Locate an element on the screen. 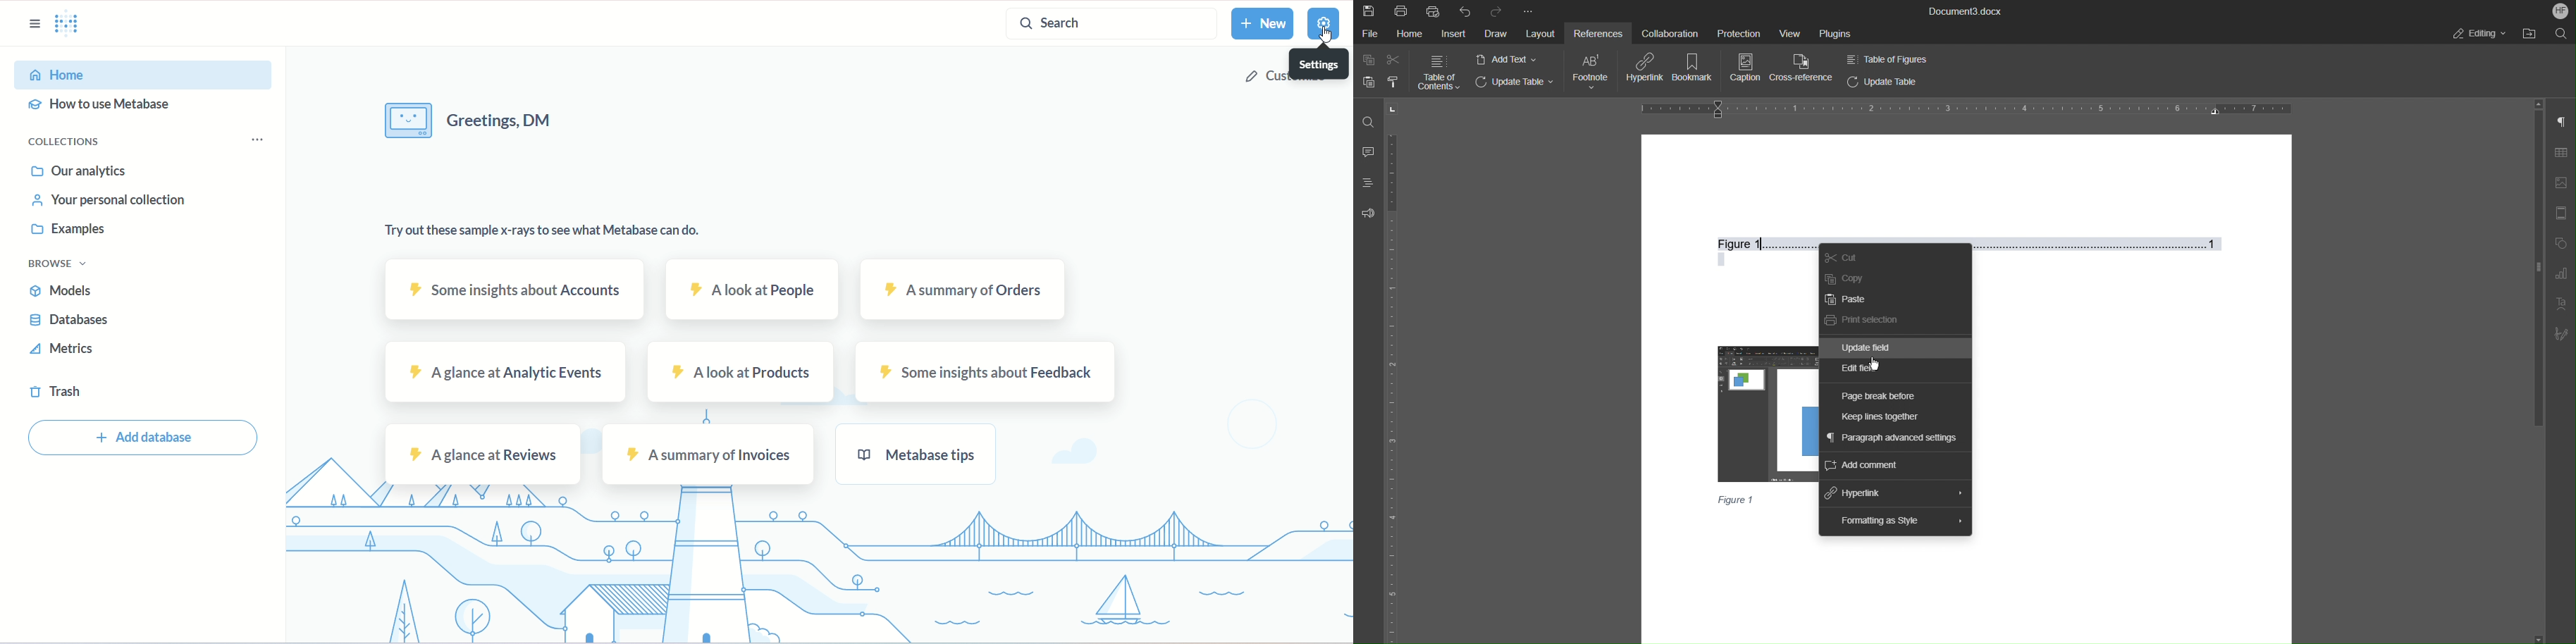 This screenshot has height=644, width=2576. Table Settings is located at coordinates (2562, 153).